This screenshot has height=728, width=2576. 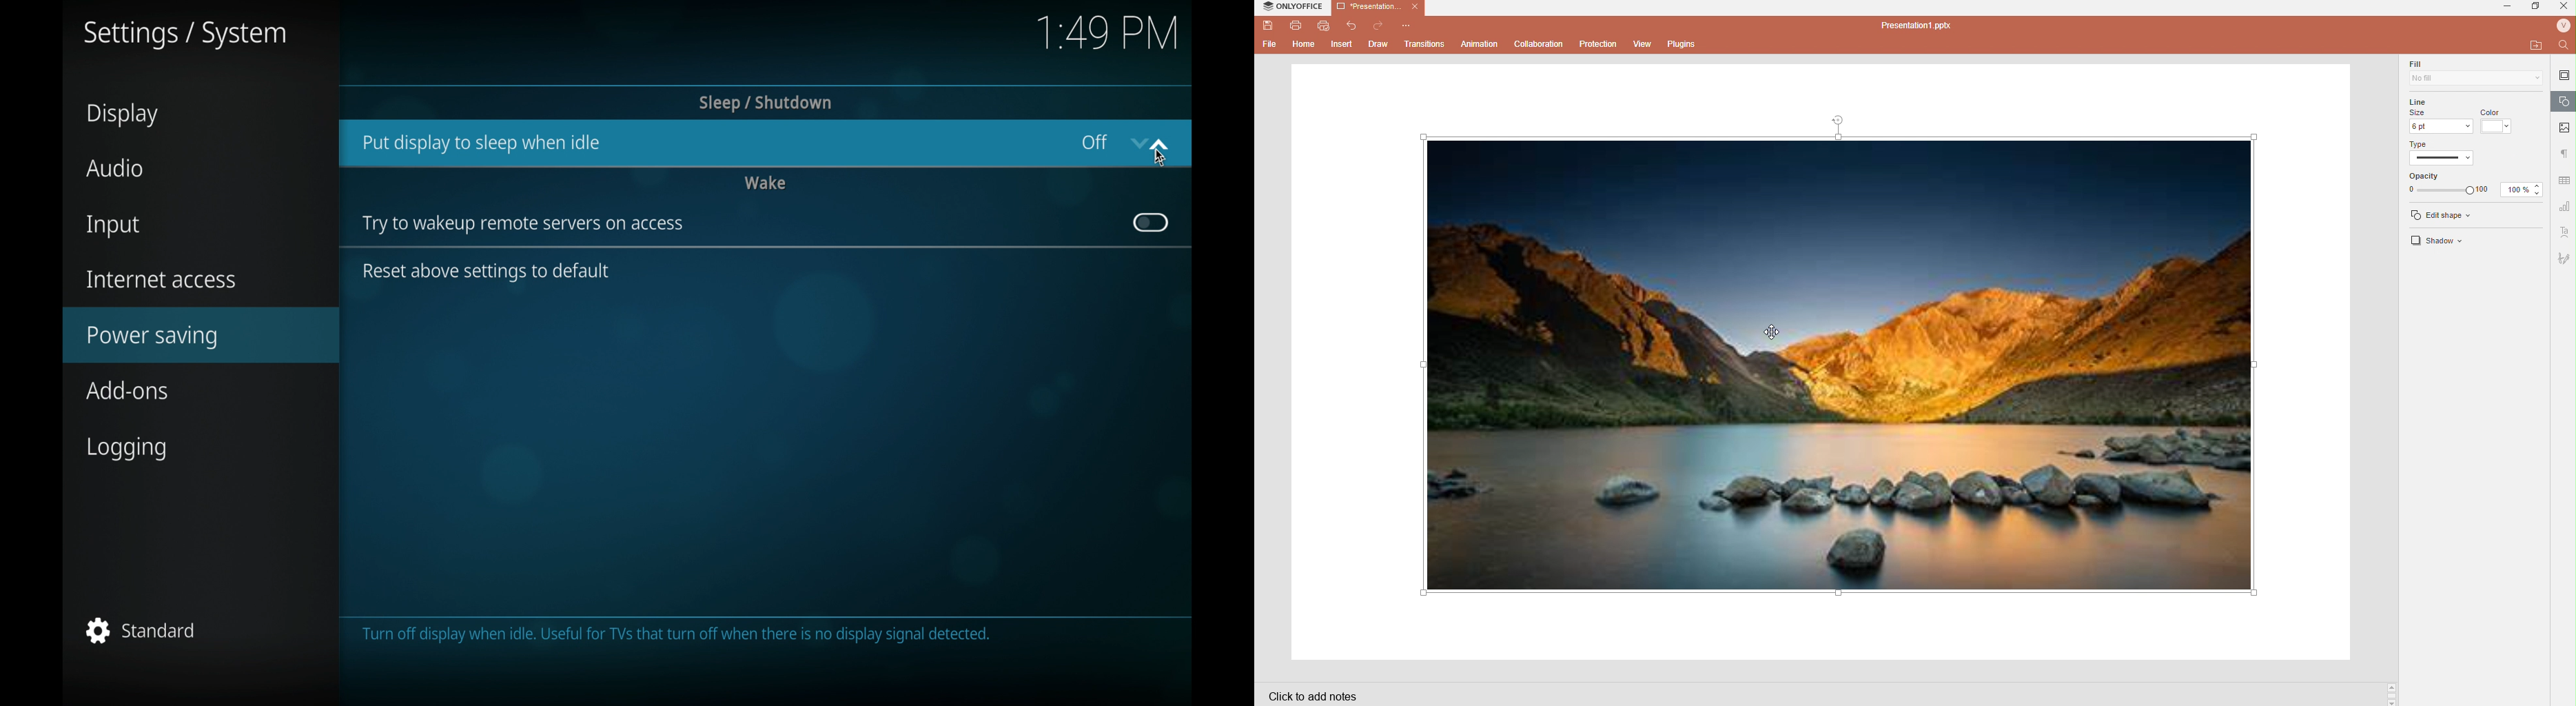 What do you see at coordinates (2440, 248) in the screenshot?
I see `Shadow` at bounding box center [2440, 248].